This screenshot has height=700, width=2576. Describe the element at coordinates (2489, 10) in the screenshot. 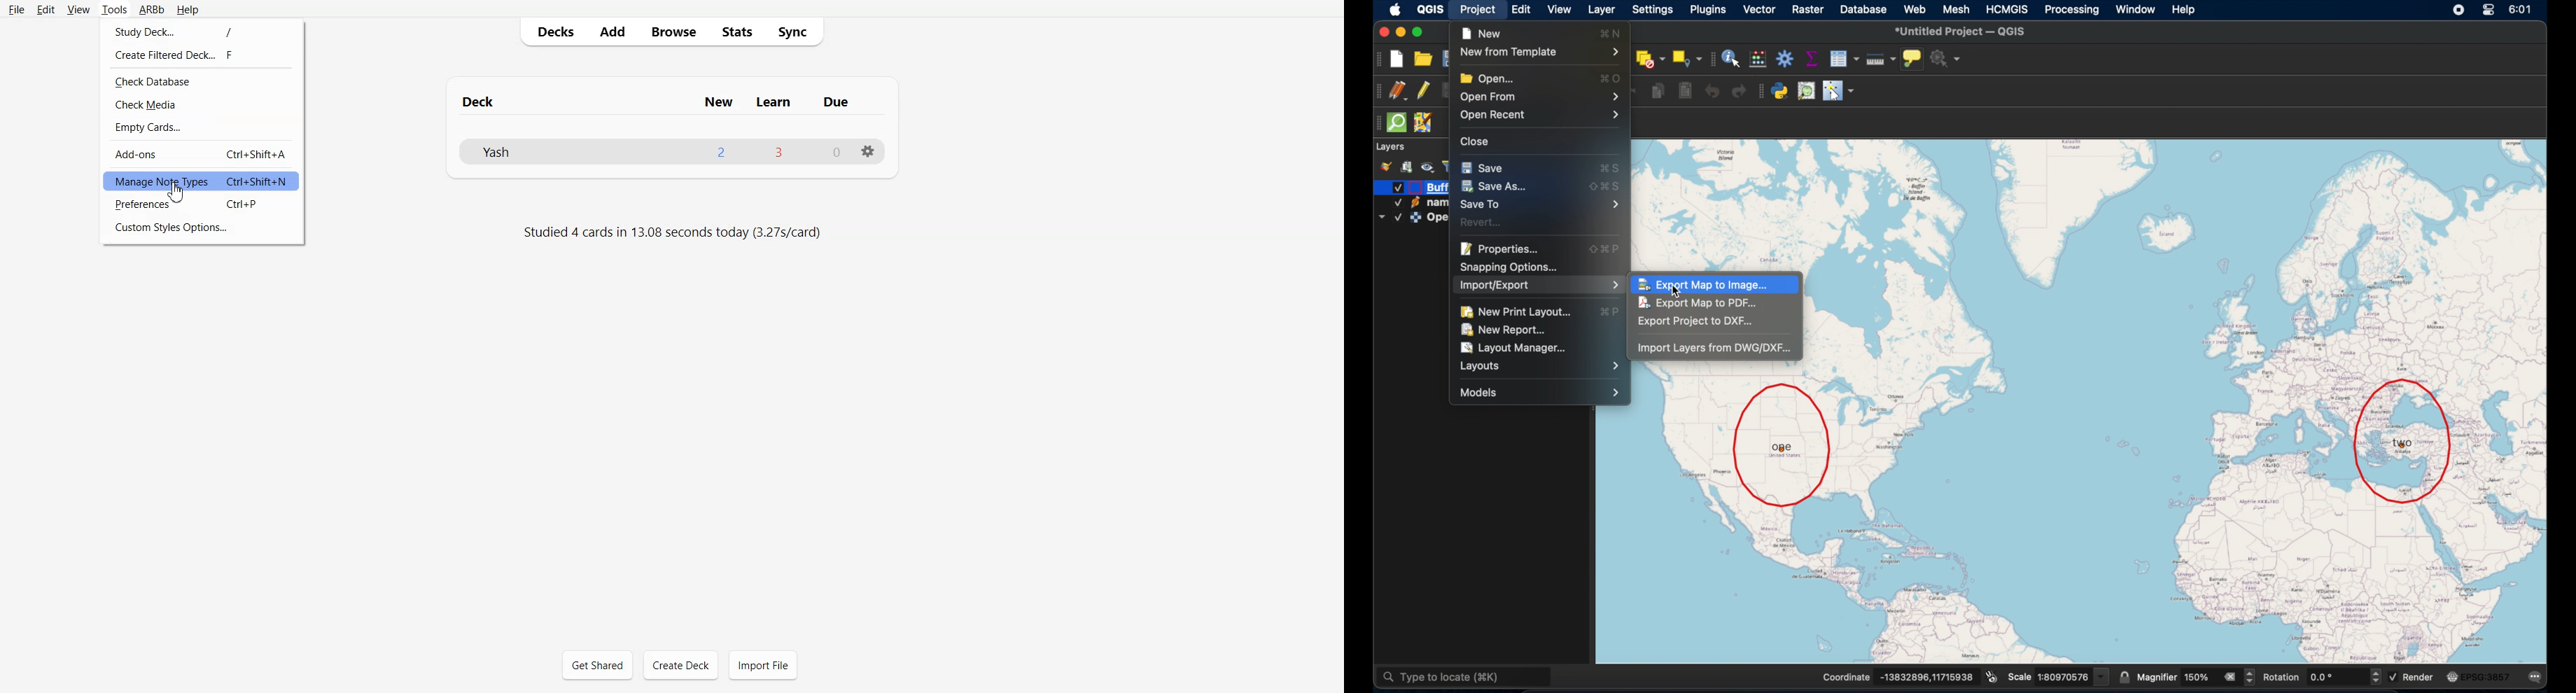

I see `control center` at that location.